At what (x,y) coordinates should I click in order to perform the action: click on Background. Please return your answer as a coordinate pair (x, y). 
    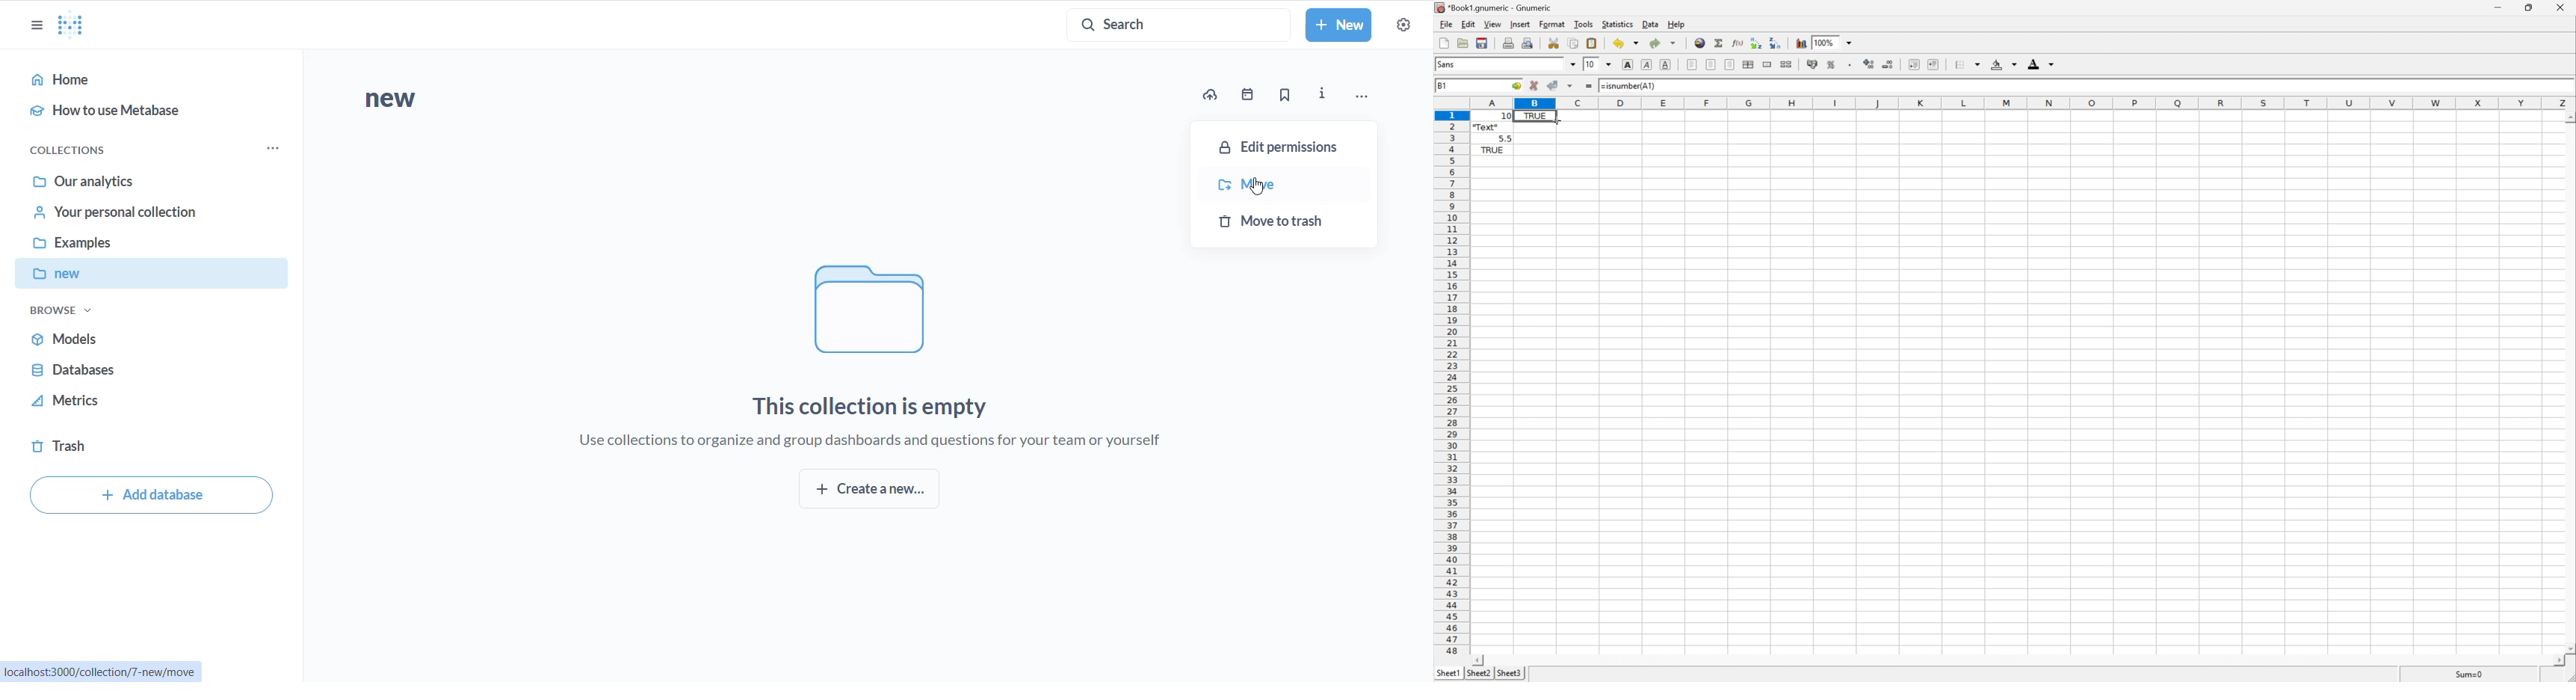
    Looking at the image, I should click on (2004, 63).